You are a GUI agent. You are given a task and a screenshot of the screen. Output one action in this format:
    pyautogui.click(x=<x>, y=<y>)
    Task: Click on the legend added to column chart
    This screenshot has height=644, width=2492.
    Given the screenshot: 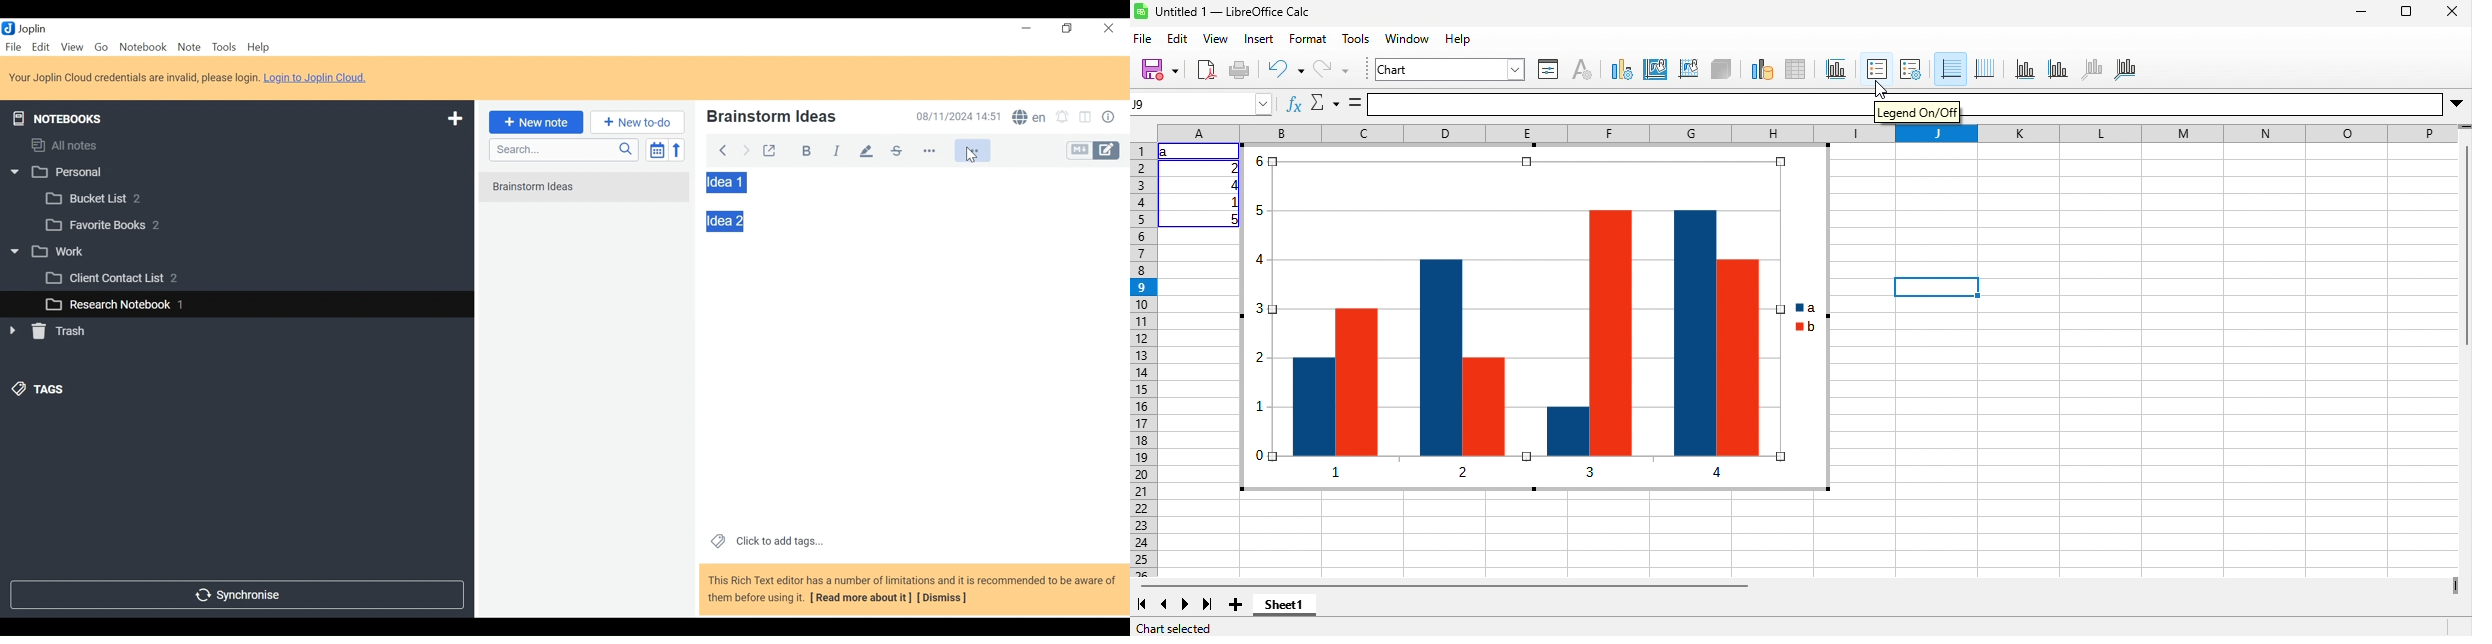 What is the action you would take?
    pyautogui.click(x=1536, y=317)
    